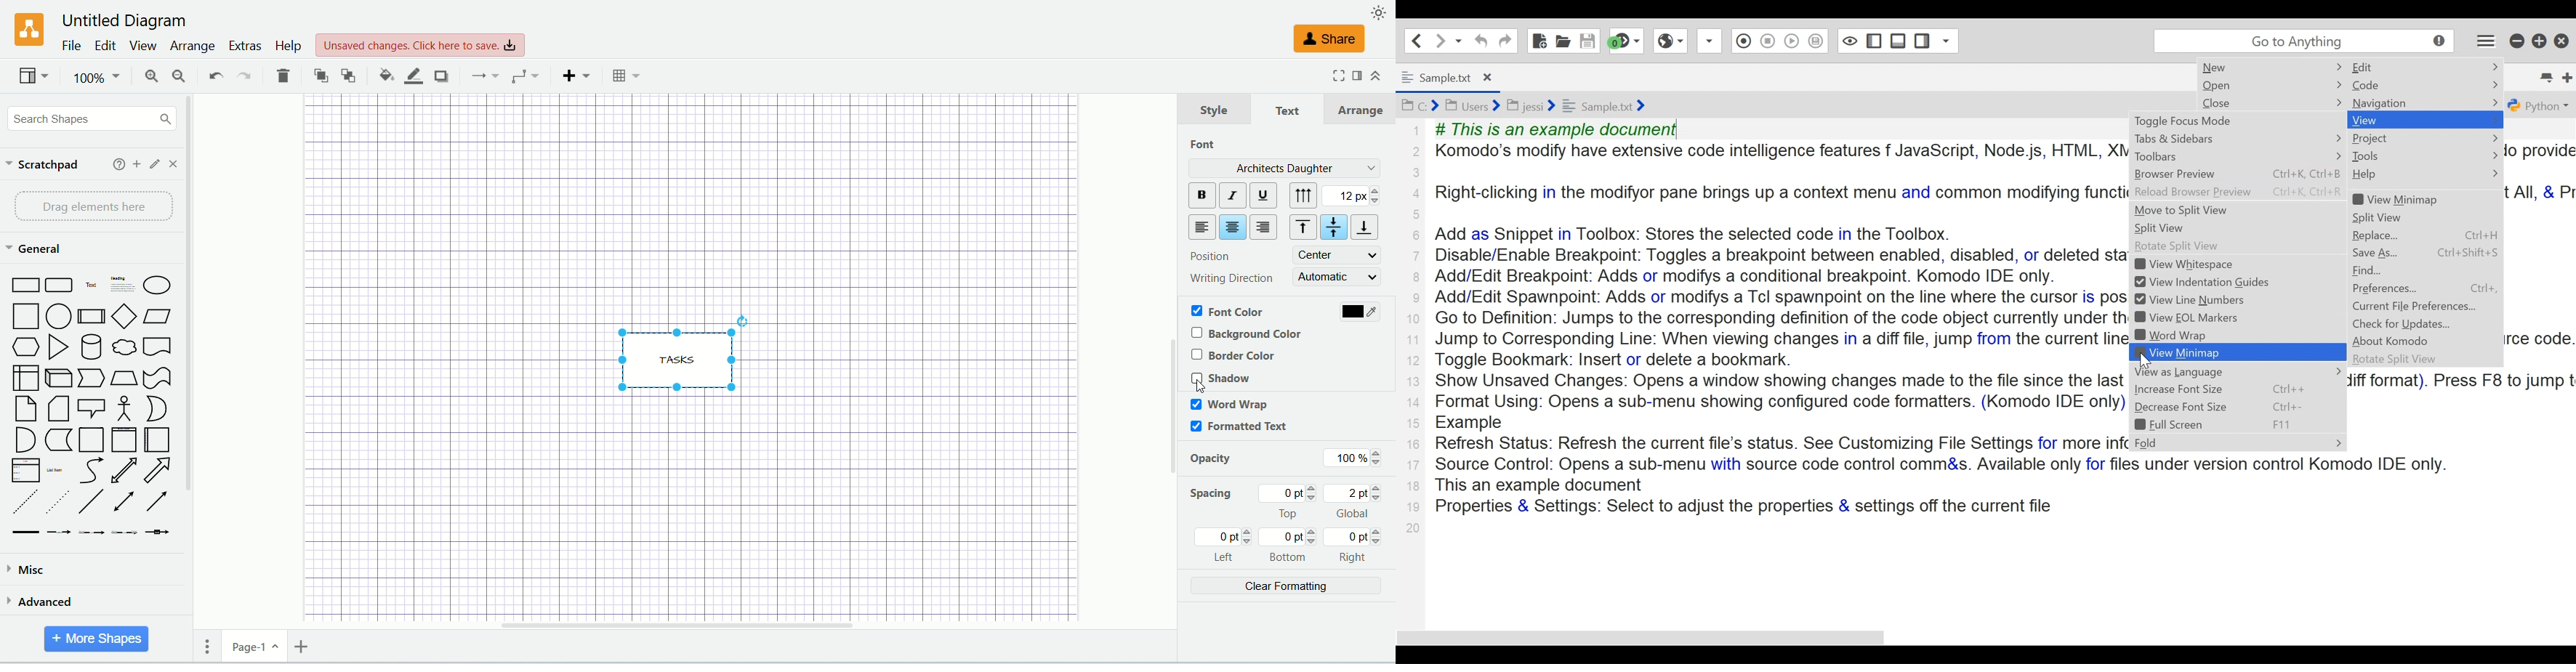 The height and width of the screenshot is (672, 2576). I want to click on page 1, so click(254, 646).